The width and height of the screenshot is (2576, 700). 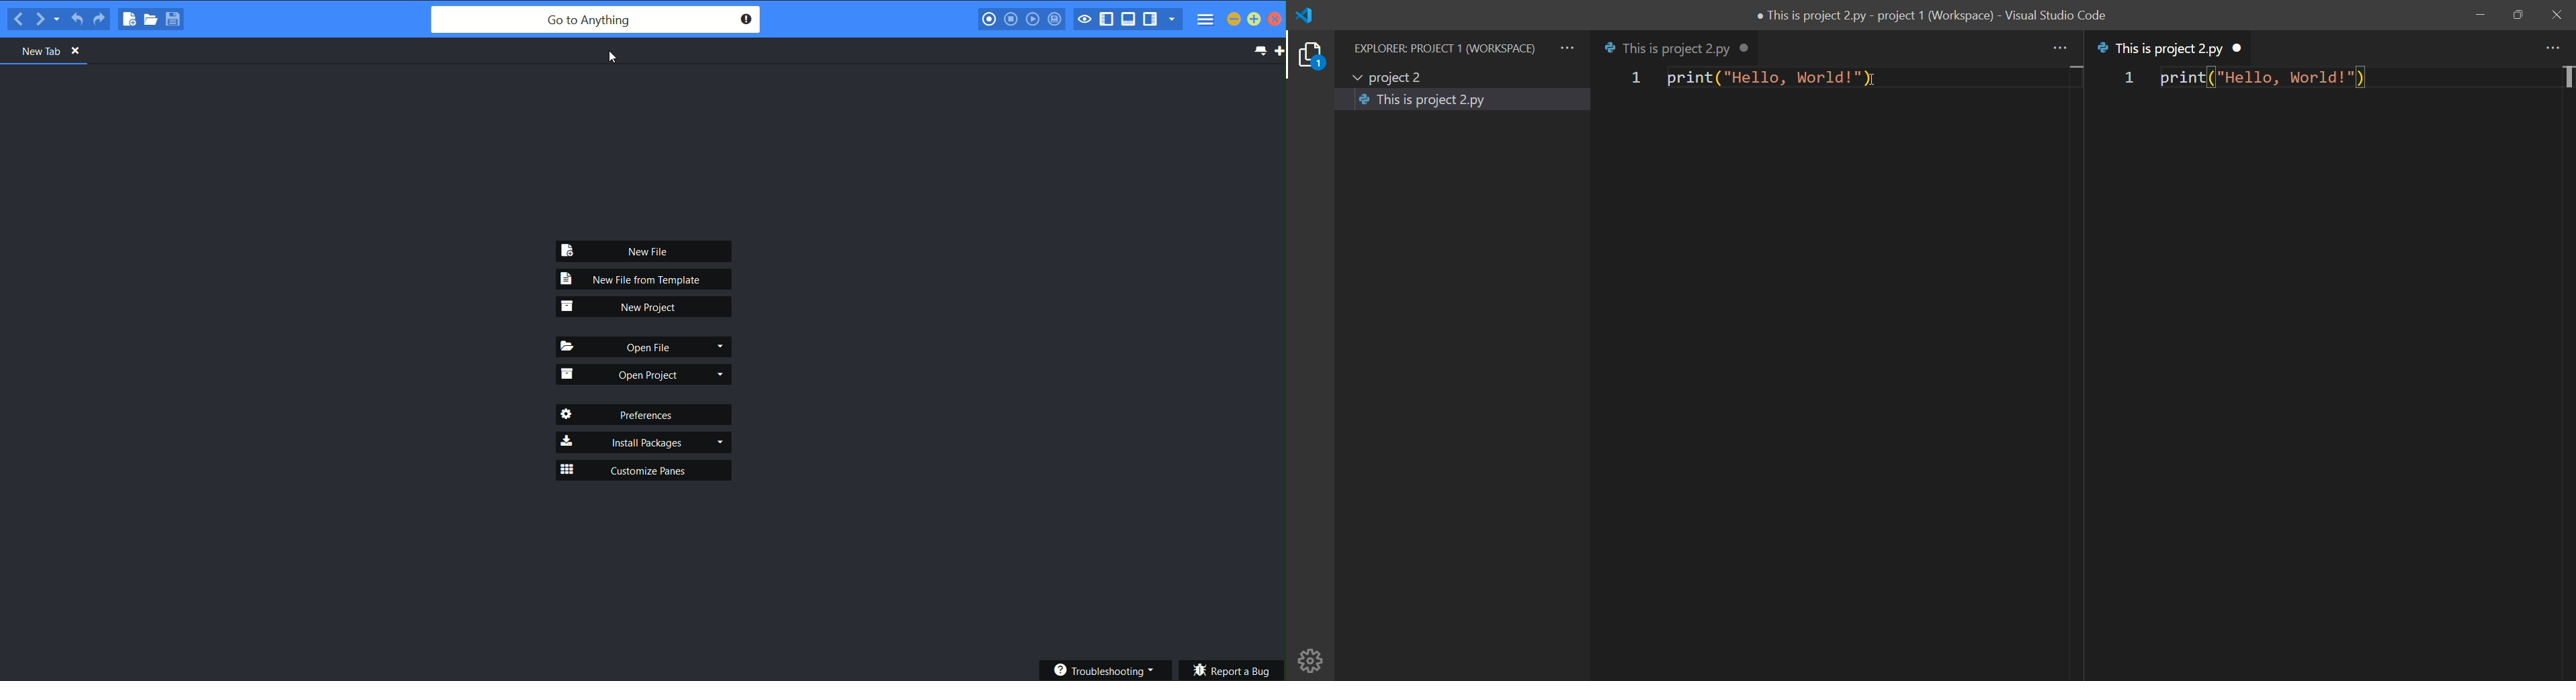 What do you see at coordinates (53, 52) in the screenshot?
I see `New tab` at bounding box center [53, 52].